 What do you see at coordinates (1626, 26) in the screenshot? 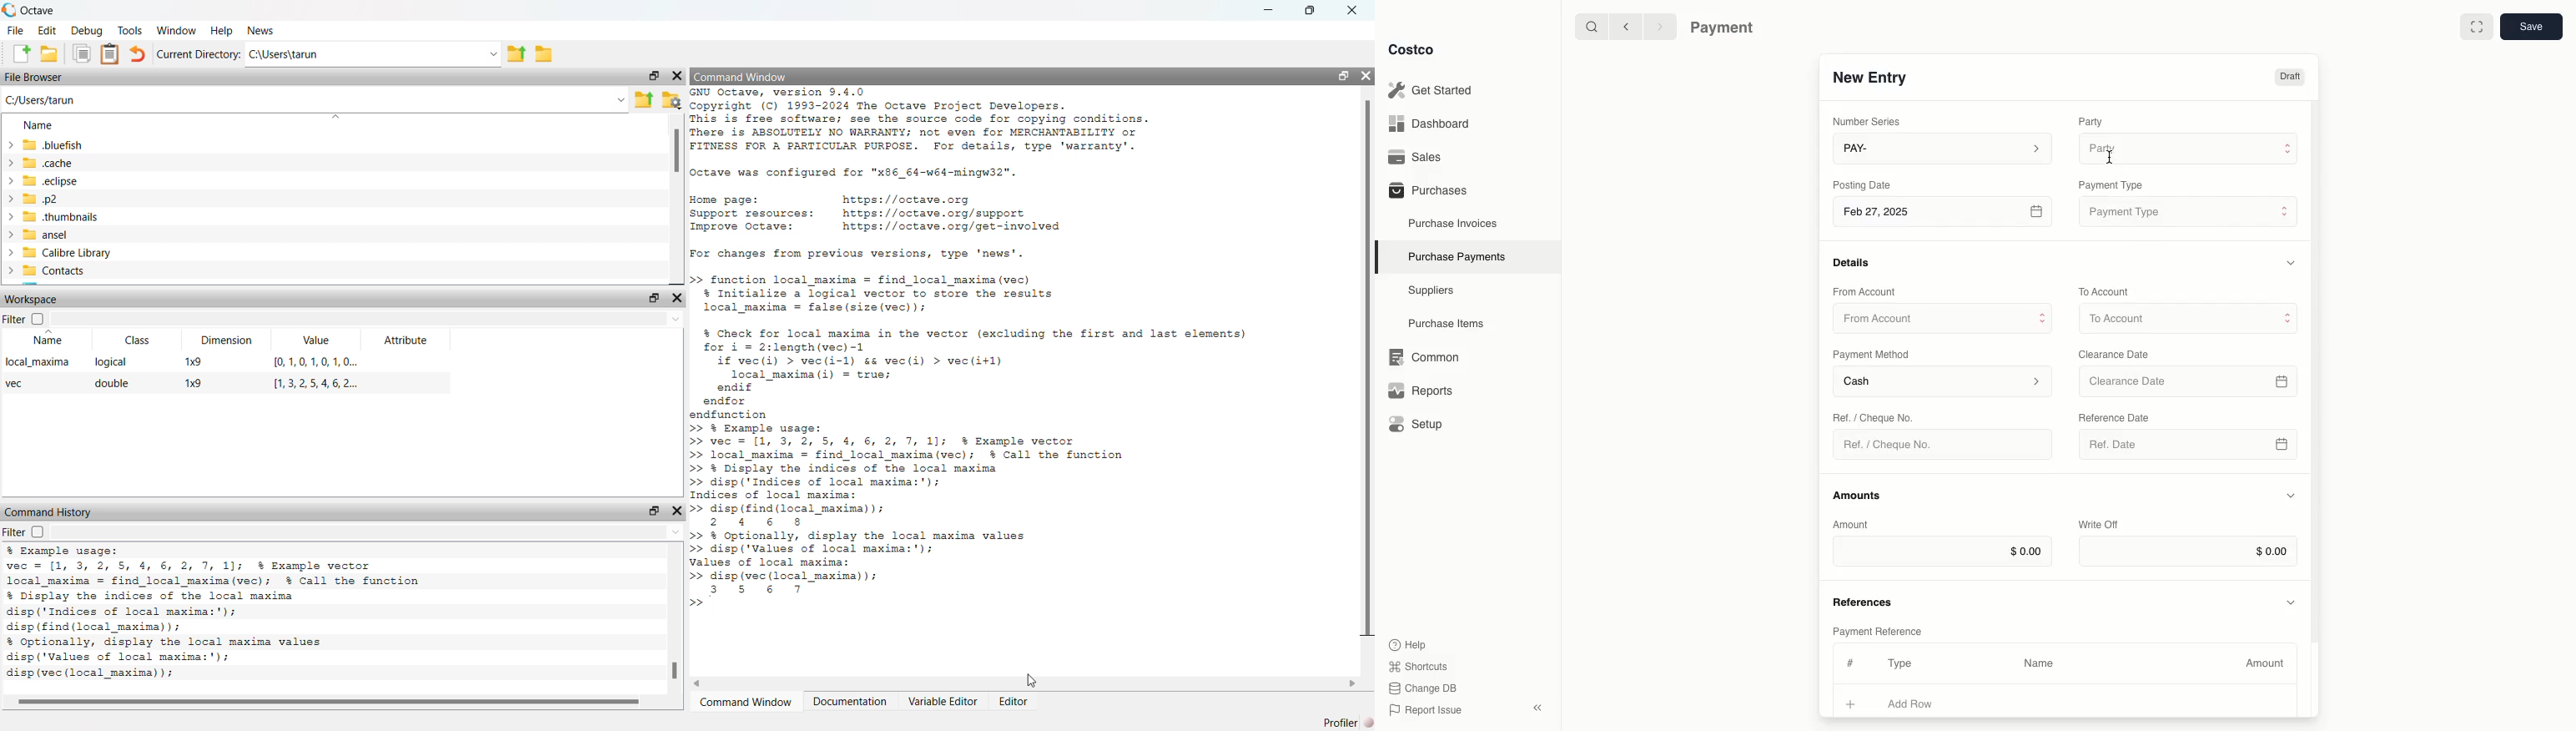
I see `Back` at bounding box center [1626, 26].